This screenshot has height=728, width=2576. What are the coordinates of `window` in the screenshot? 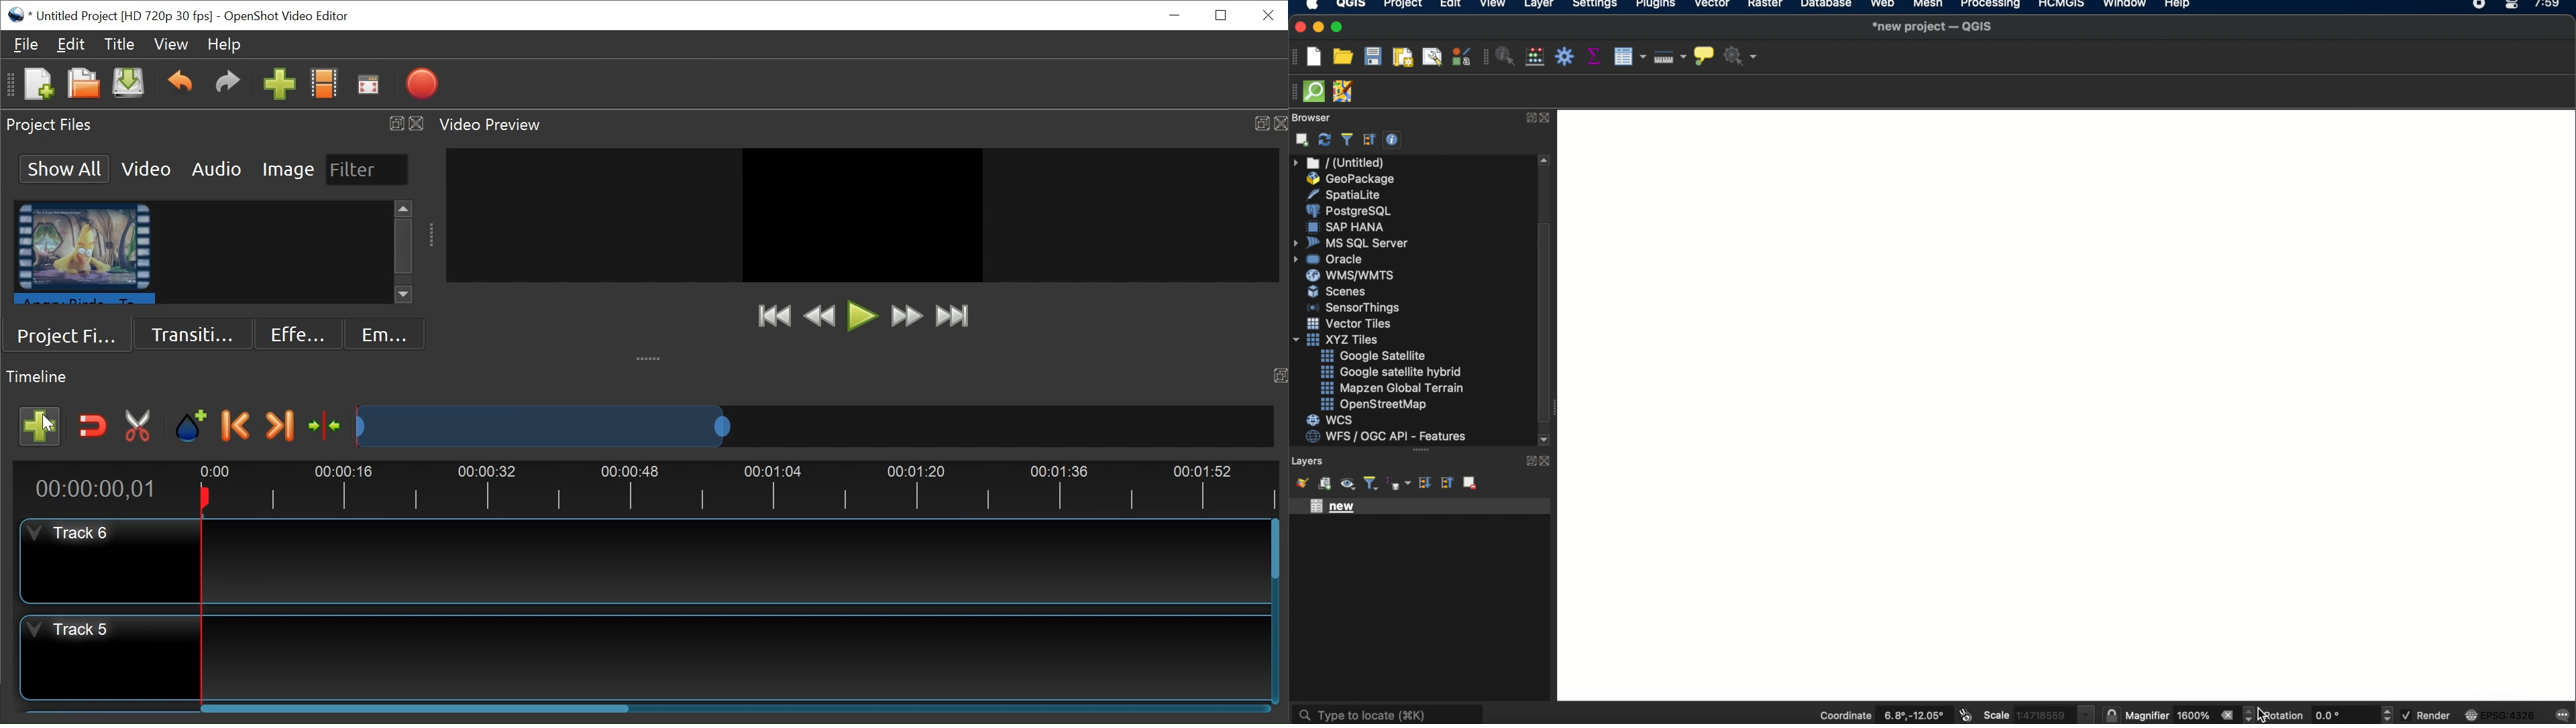 It's located at (2127, 5).